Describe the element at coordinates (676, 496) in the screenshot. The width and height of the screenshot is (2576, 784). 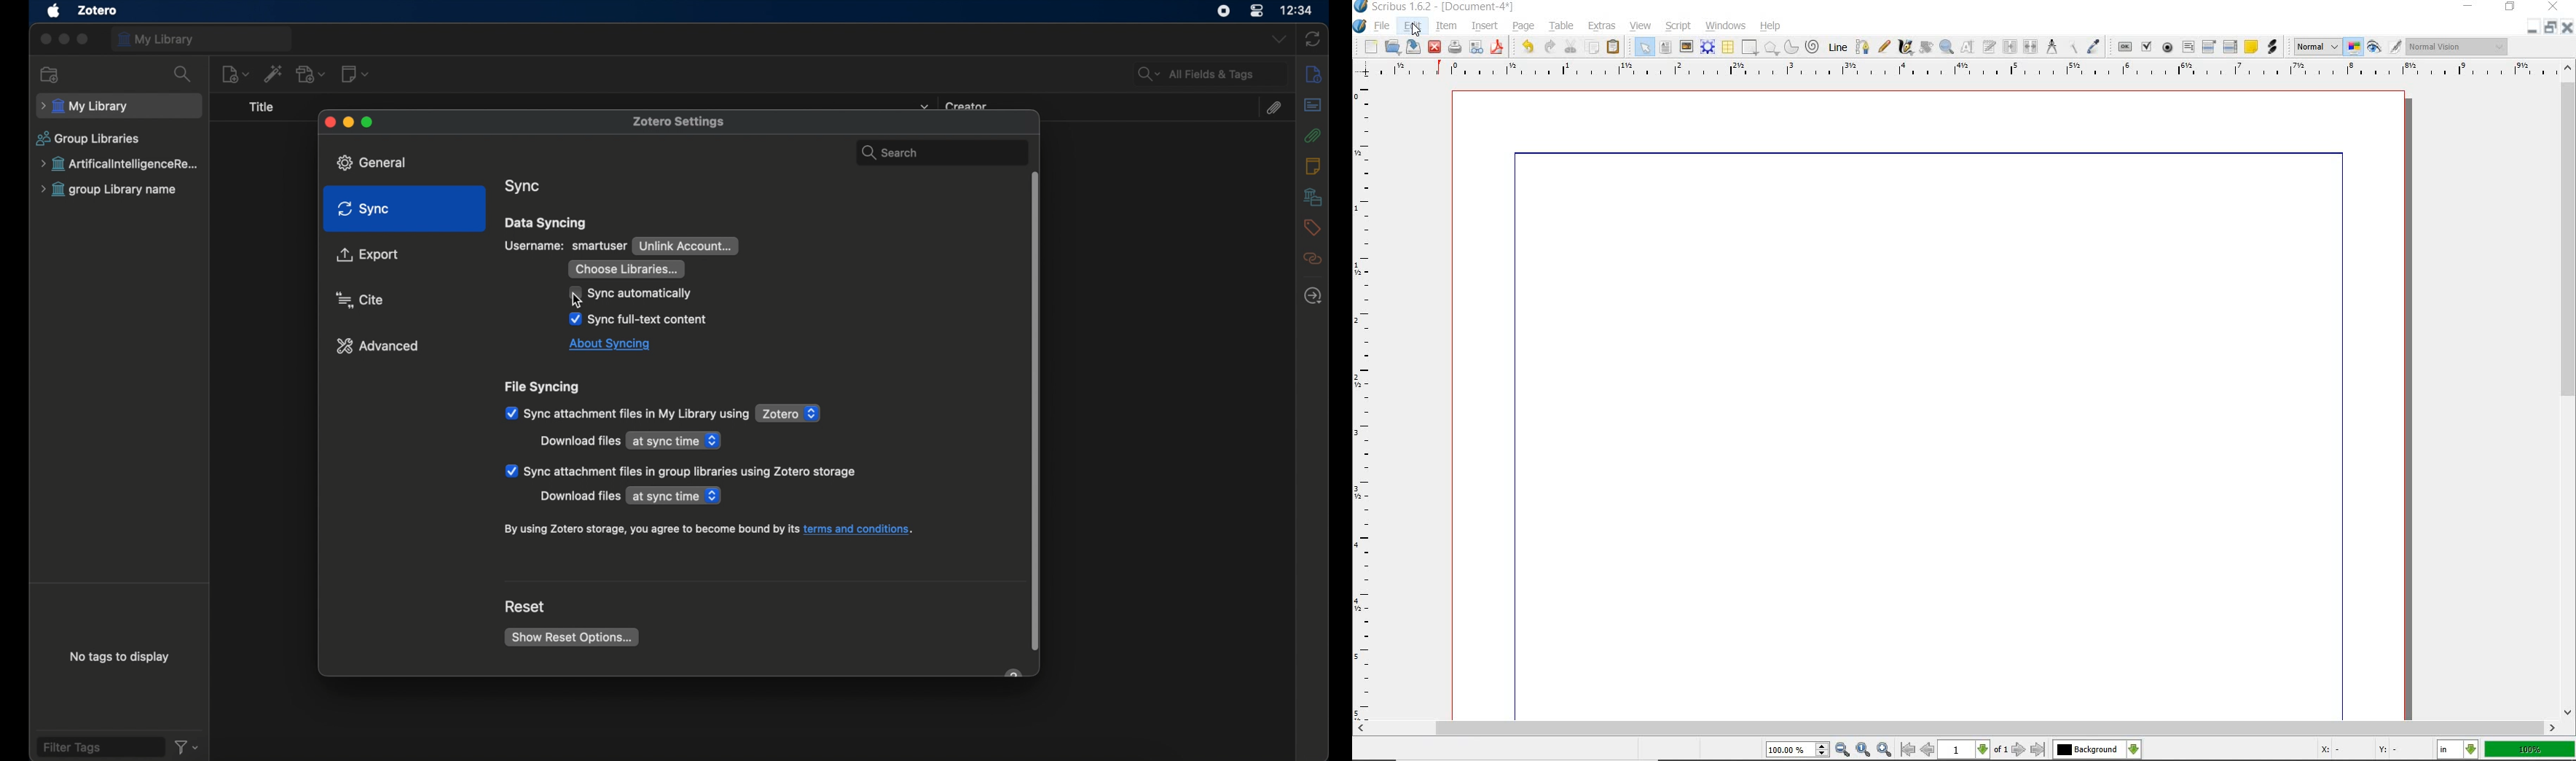
I see `at sync time dropdown menu` at that location.